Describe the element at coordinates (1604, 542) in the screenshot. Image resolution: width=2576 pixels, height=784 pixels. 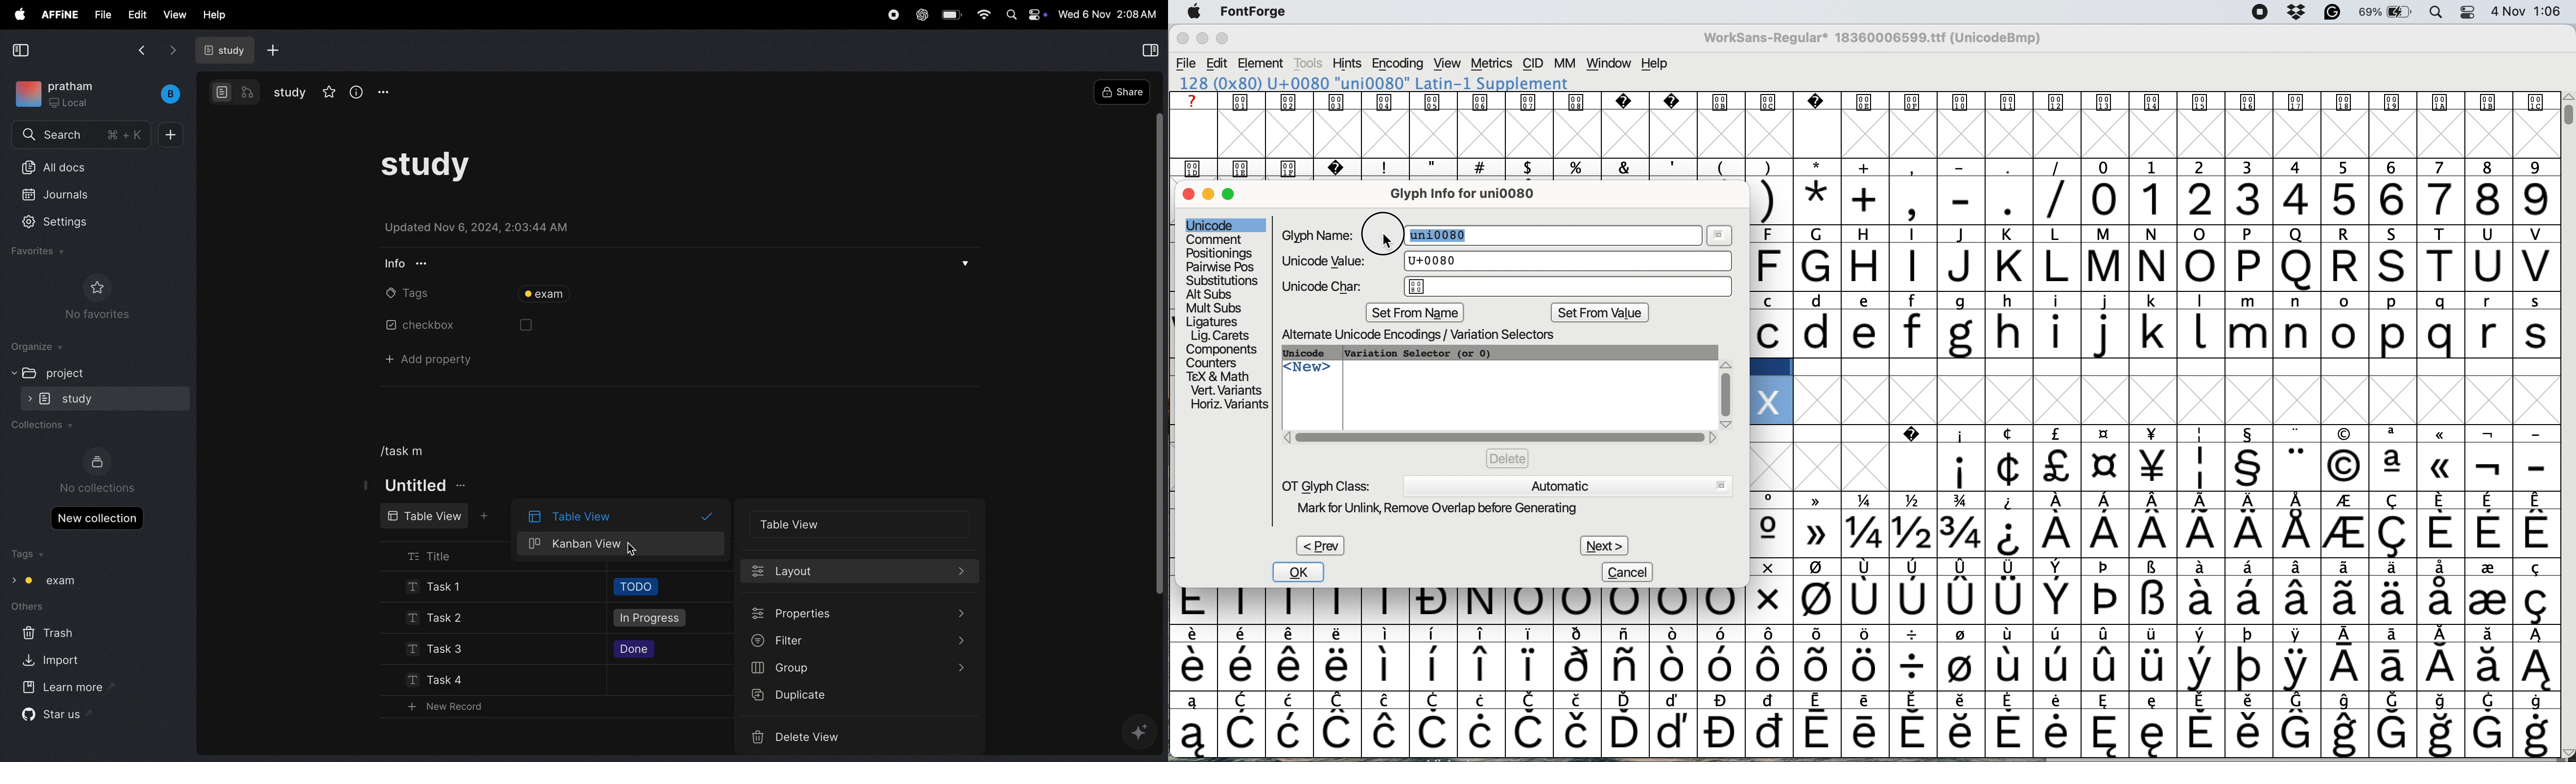
I see `next` at that location.